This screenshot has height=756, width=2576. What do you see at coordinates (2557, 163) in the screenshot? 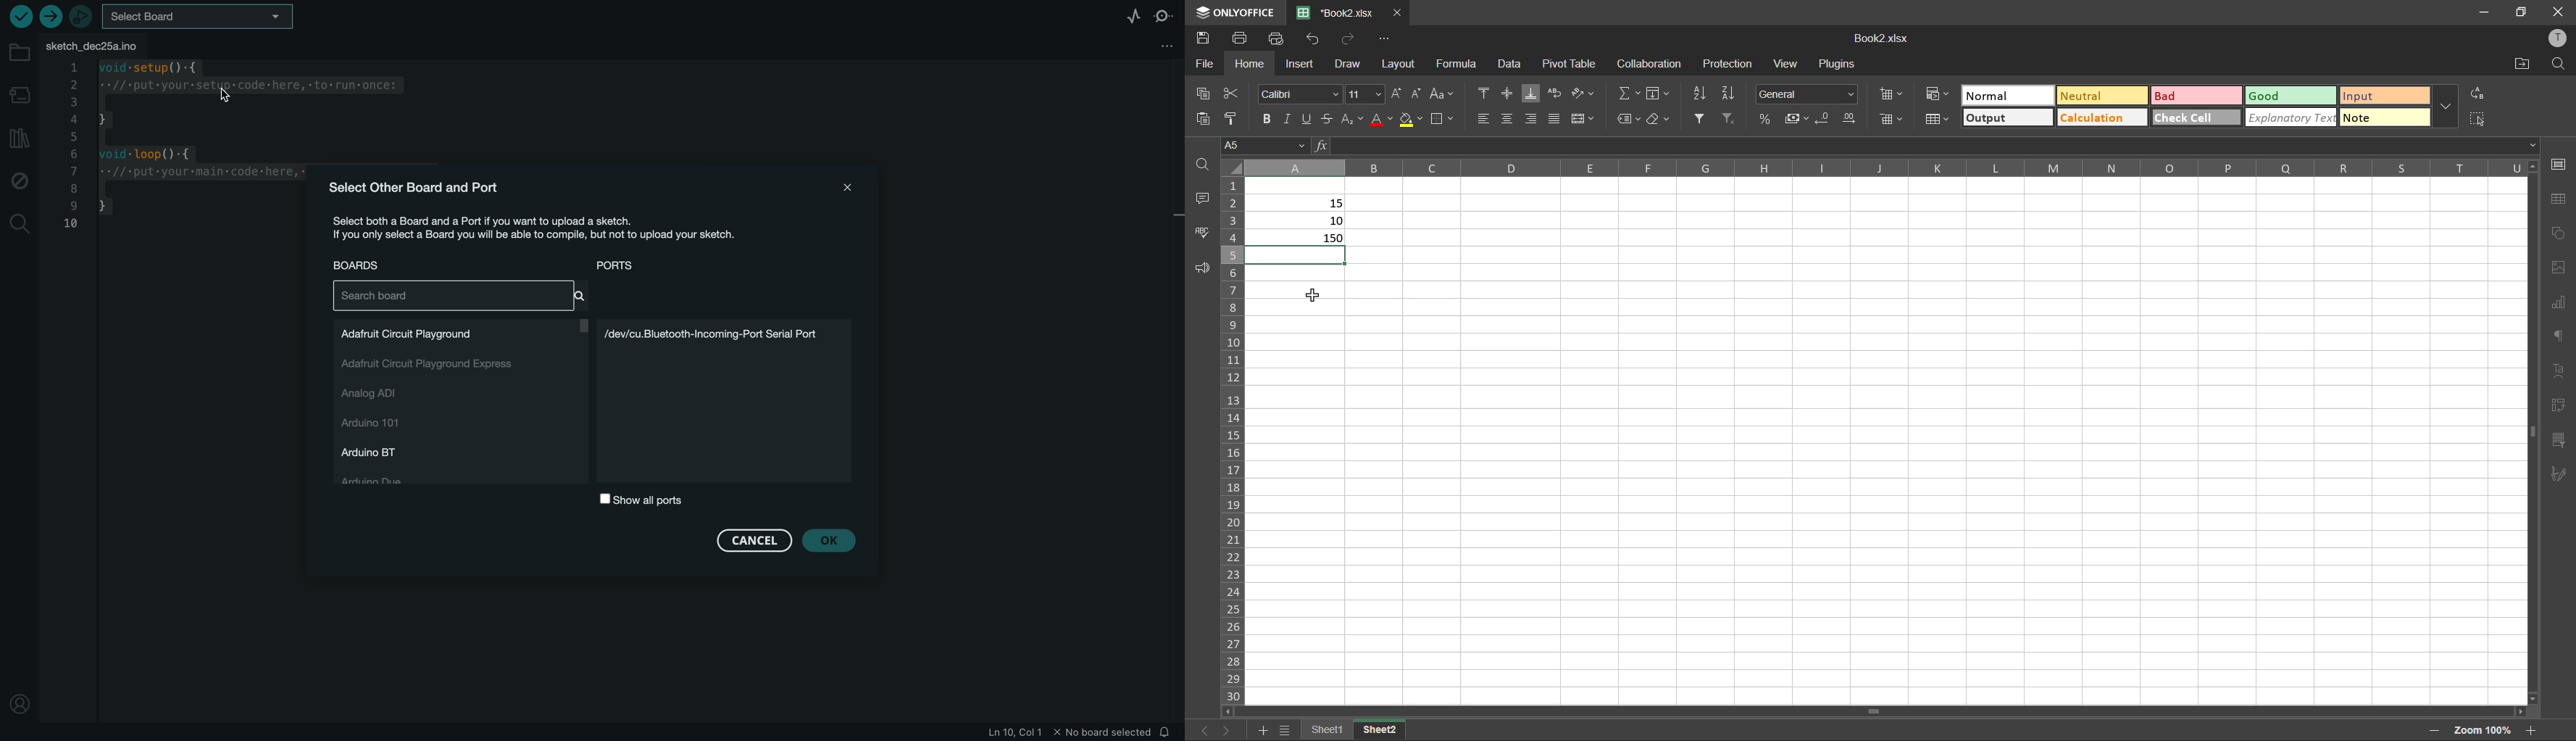
I see `cell settings` at bounding box center [2557, 163].